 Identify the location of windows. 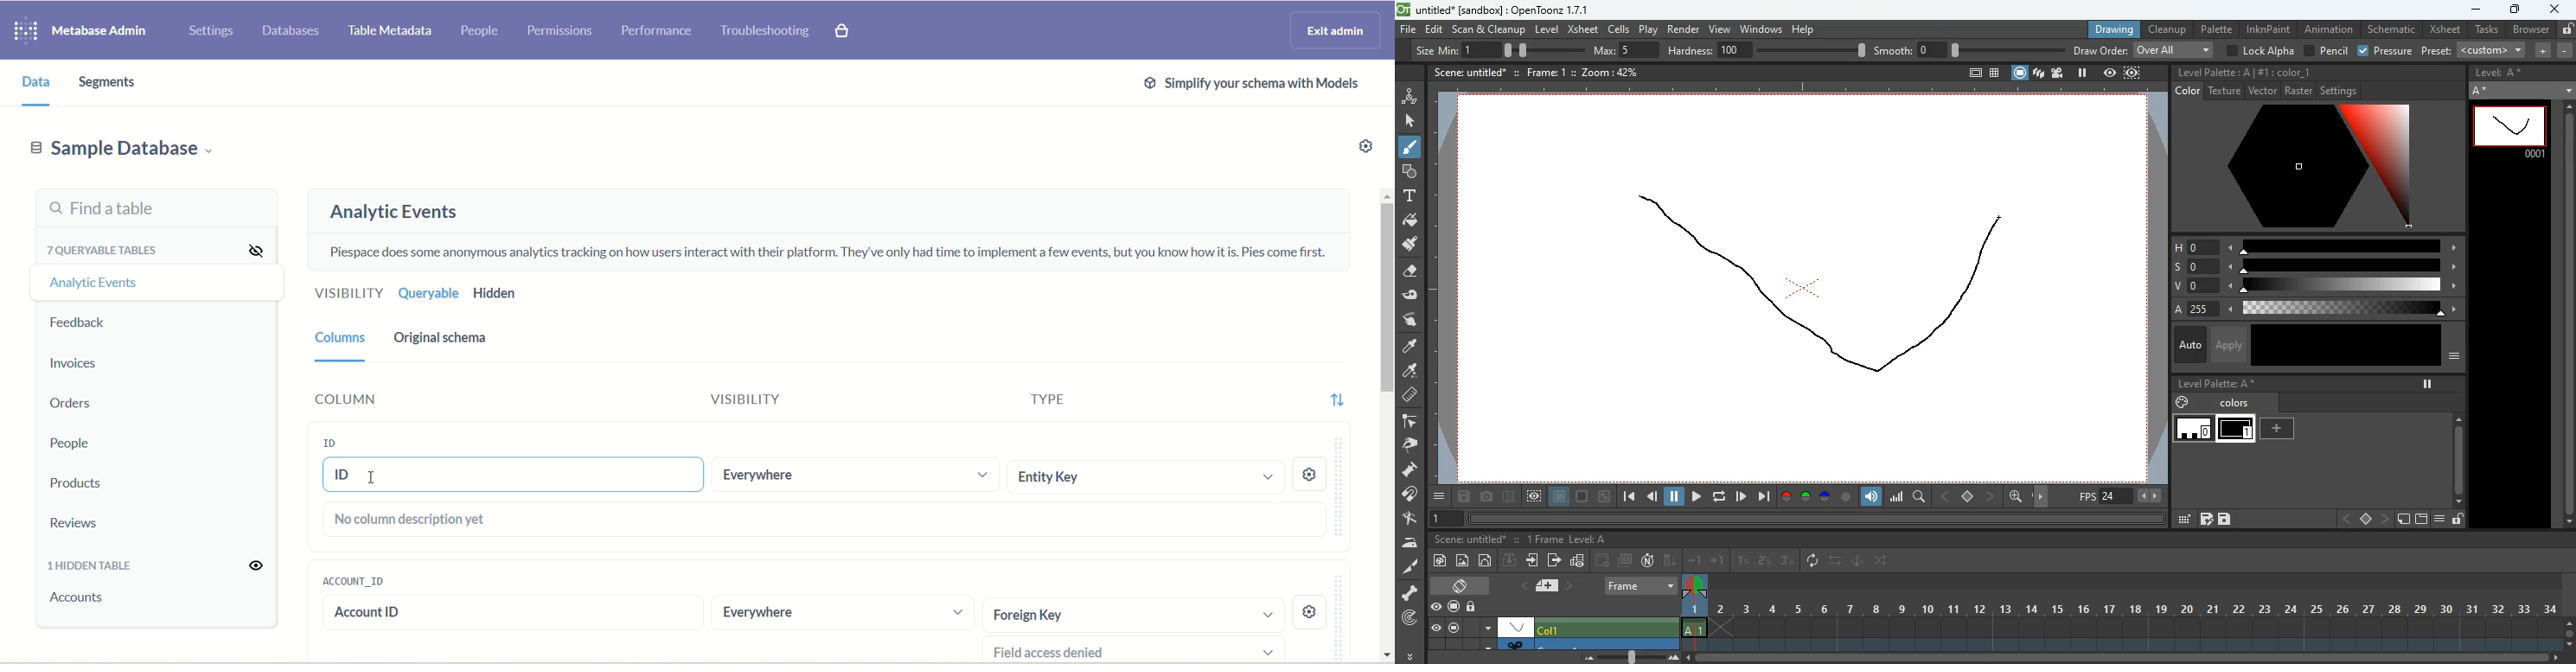
(1761, 27).